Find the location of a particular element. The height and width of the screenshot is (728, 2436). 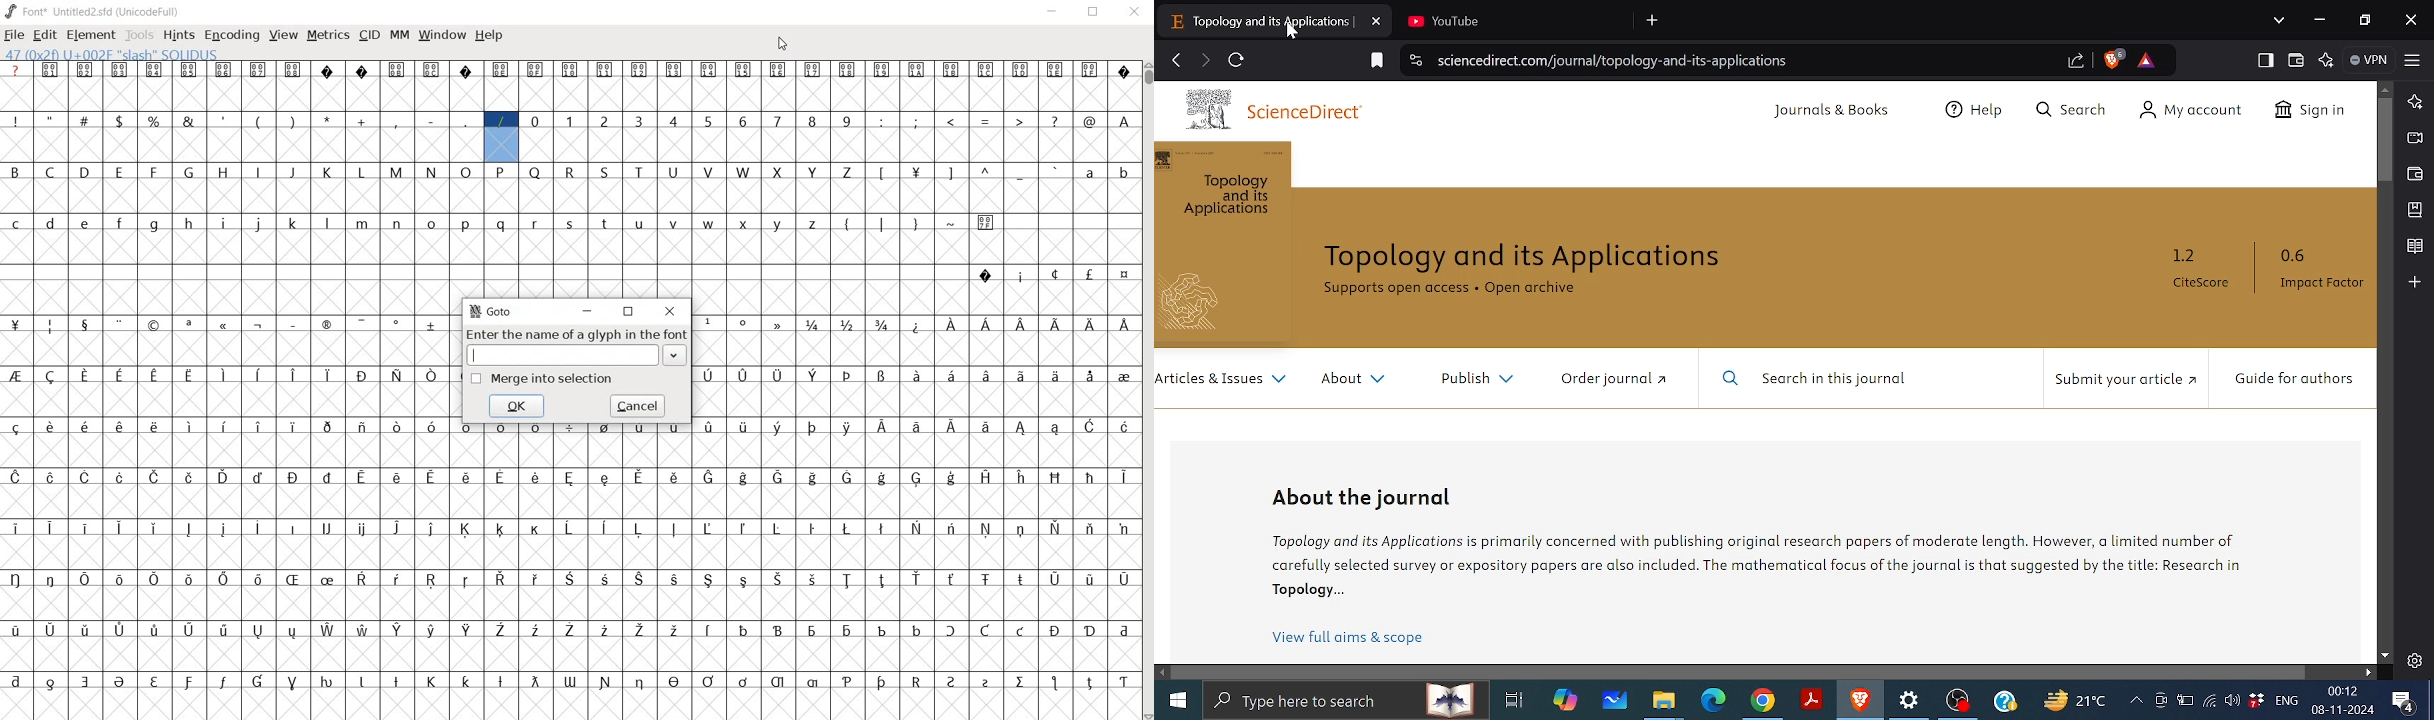

glyph is located at coordinates (570, 478).